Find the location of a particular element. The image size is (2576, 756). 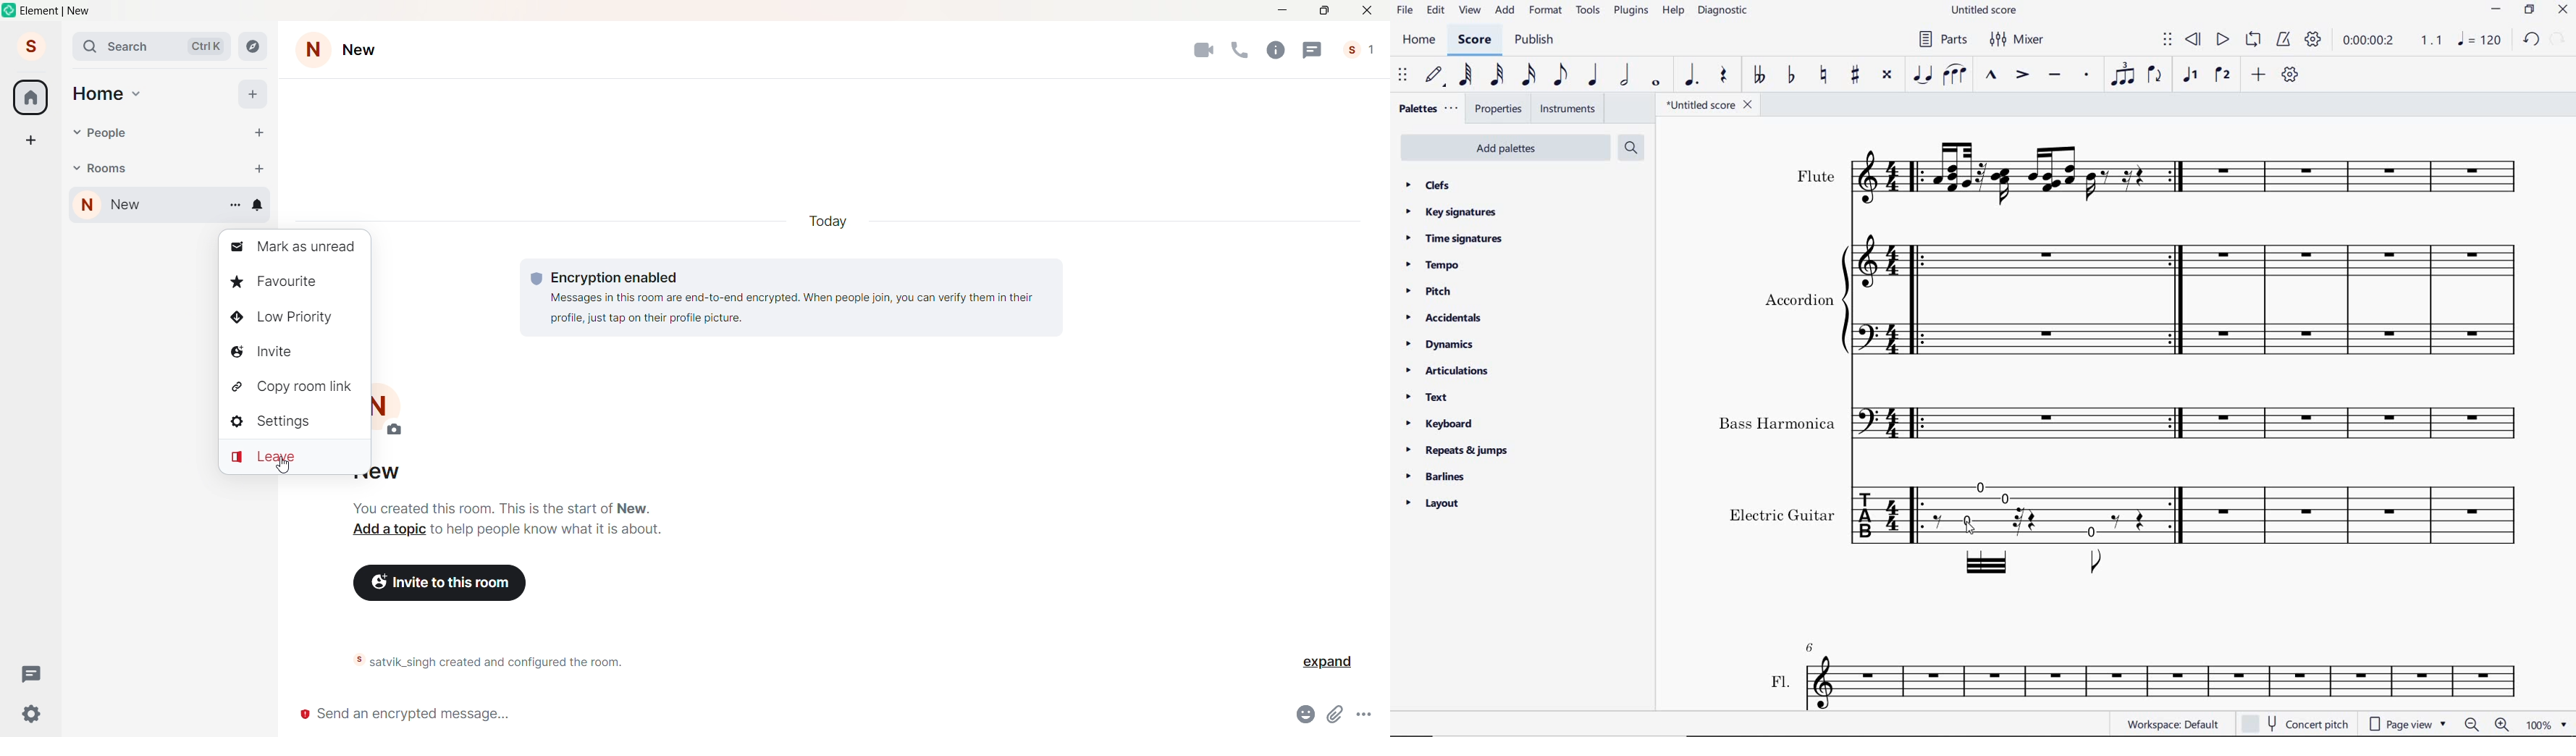

Drop Down is located at coordinates (237, 209).